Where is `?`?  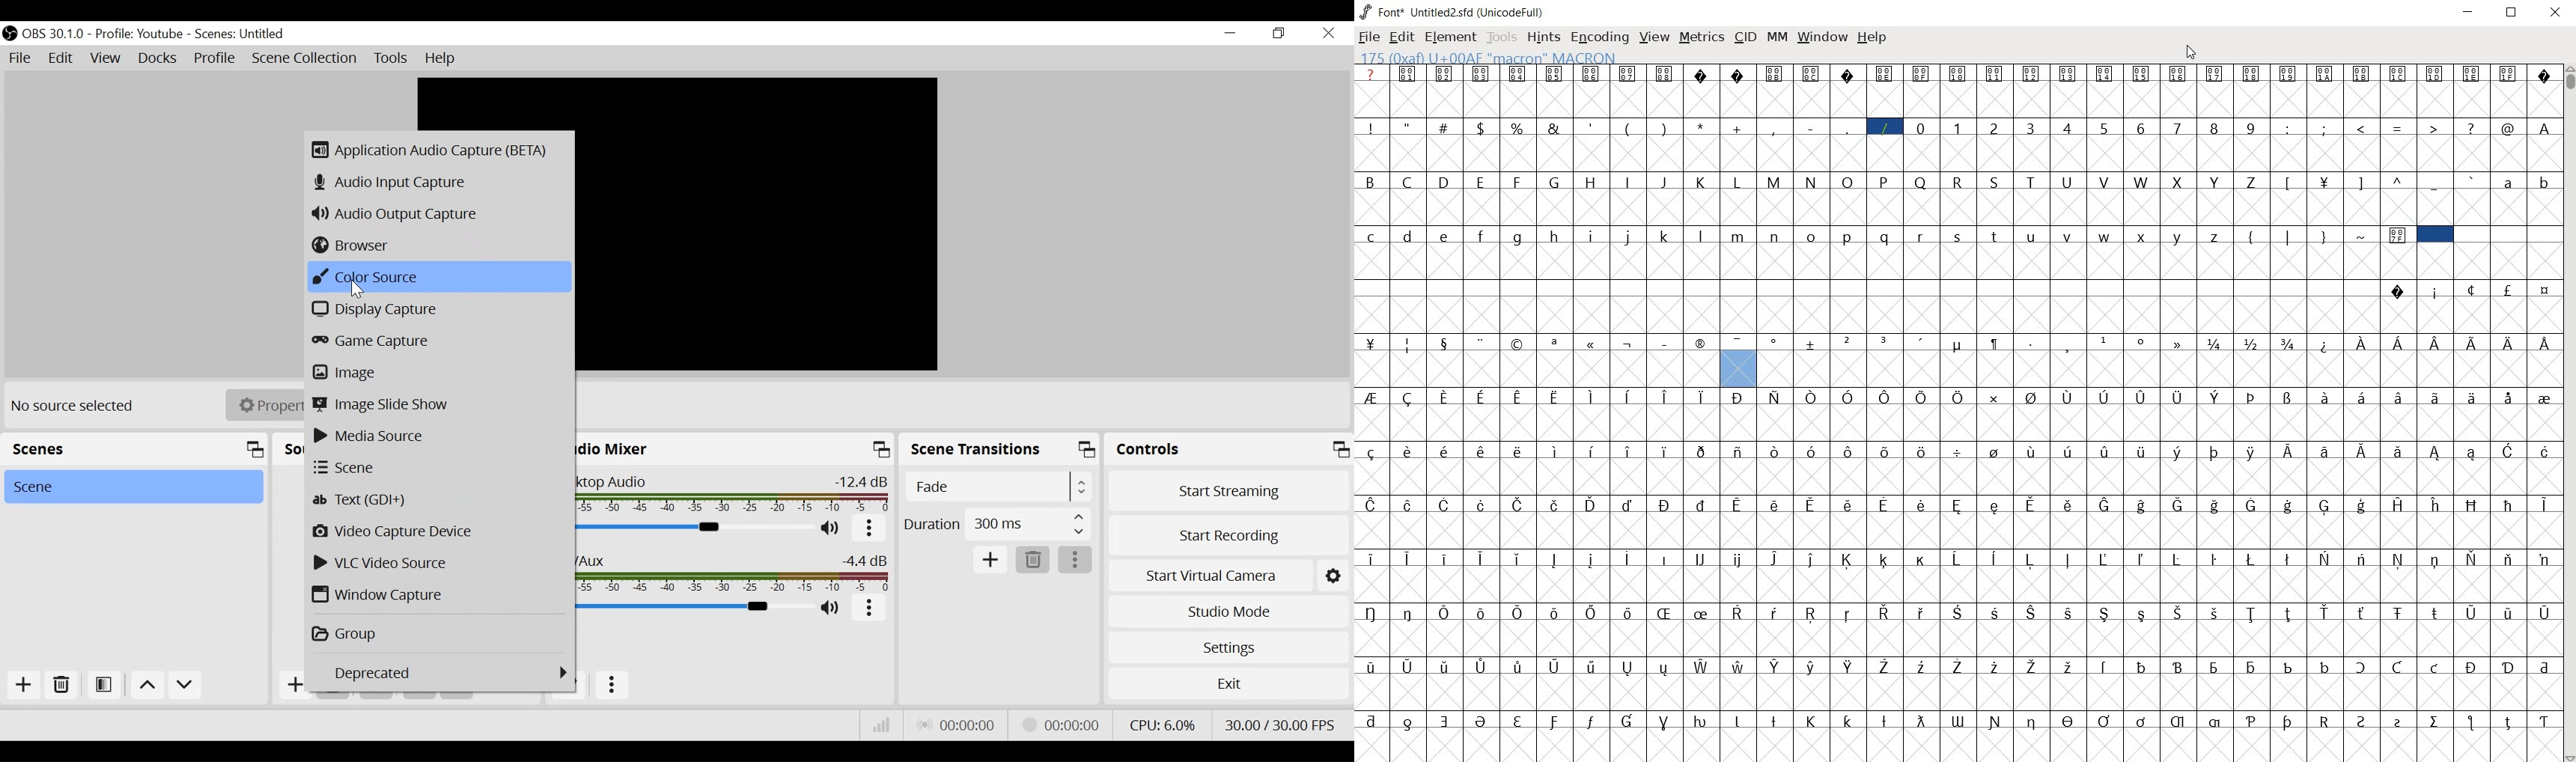 ? is located at coordinates (1372, 75).